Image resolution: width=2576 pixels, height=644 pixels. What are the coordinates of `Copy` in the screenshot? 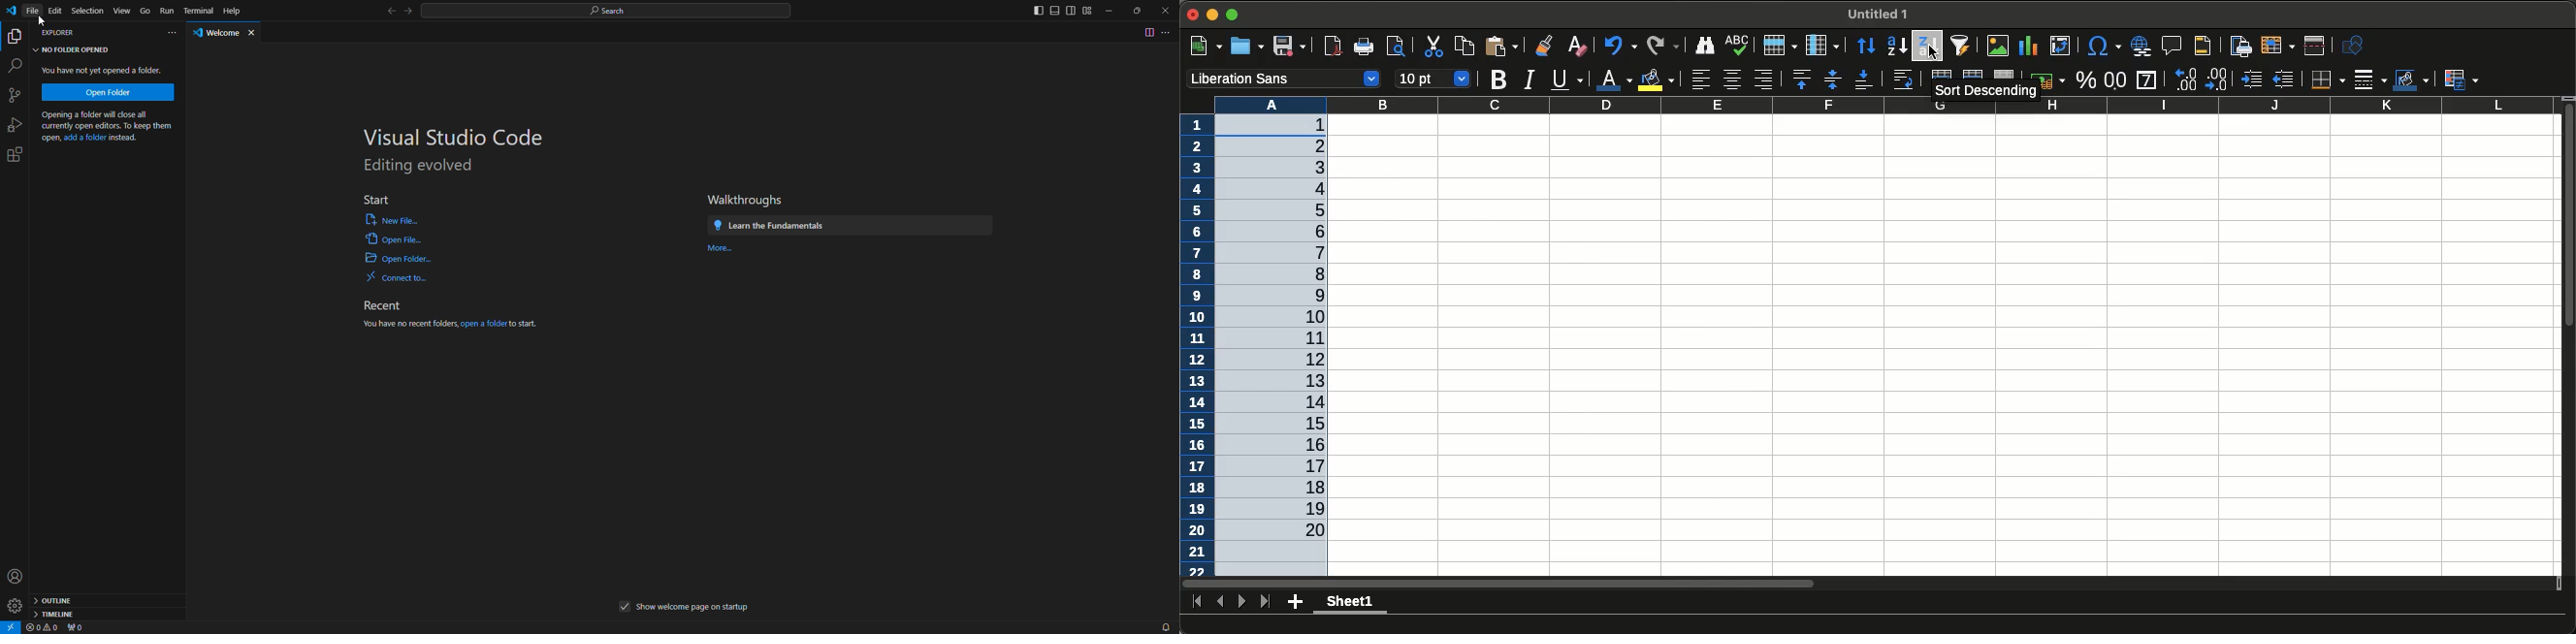 It's located at (1464, 46).